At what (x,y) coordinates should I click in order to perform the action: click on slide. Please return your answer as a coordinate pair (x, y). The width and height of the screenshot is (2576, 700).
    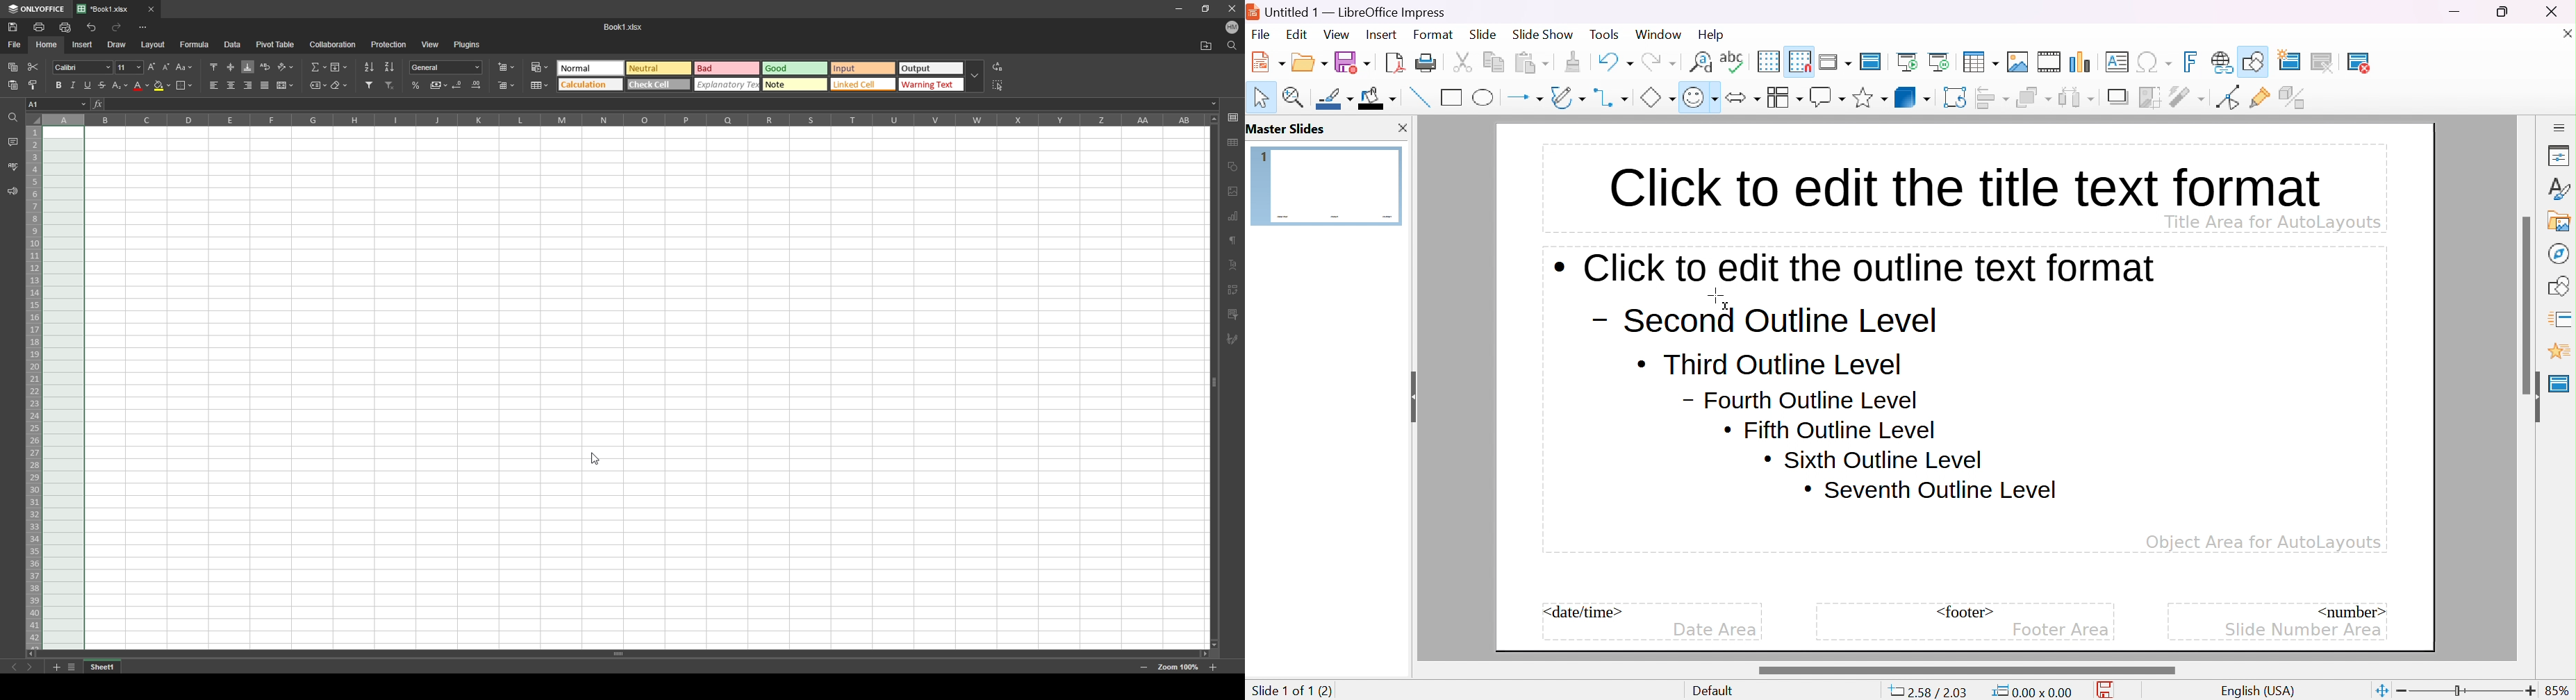
    Looking at the image, I should click on (1327, 185).